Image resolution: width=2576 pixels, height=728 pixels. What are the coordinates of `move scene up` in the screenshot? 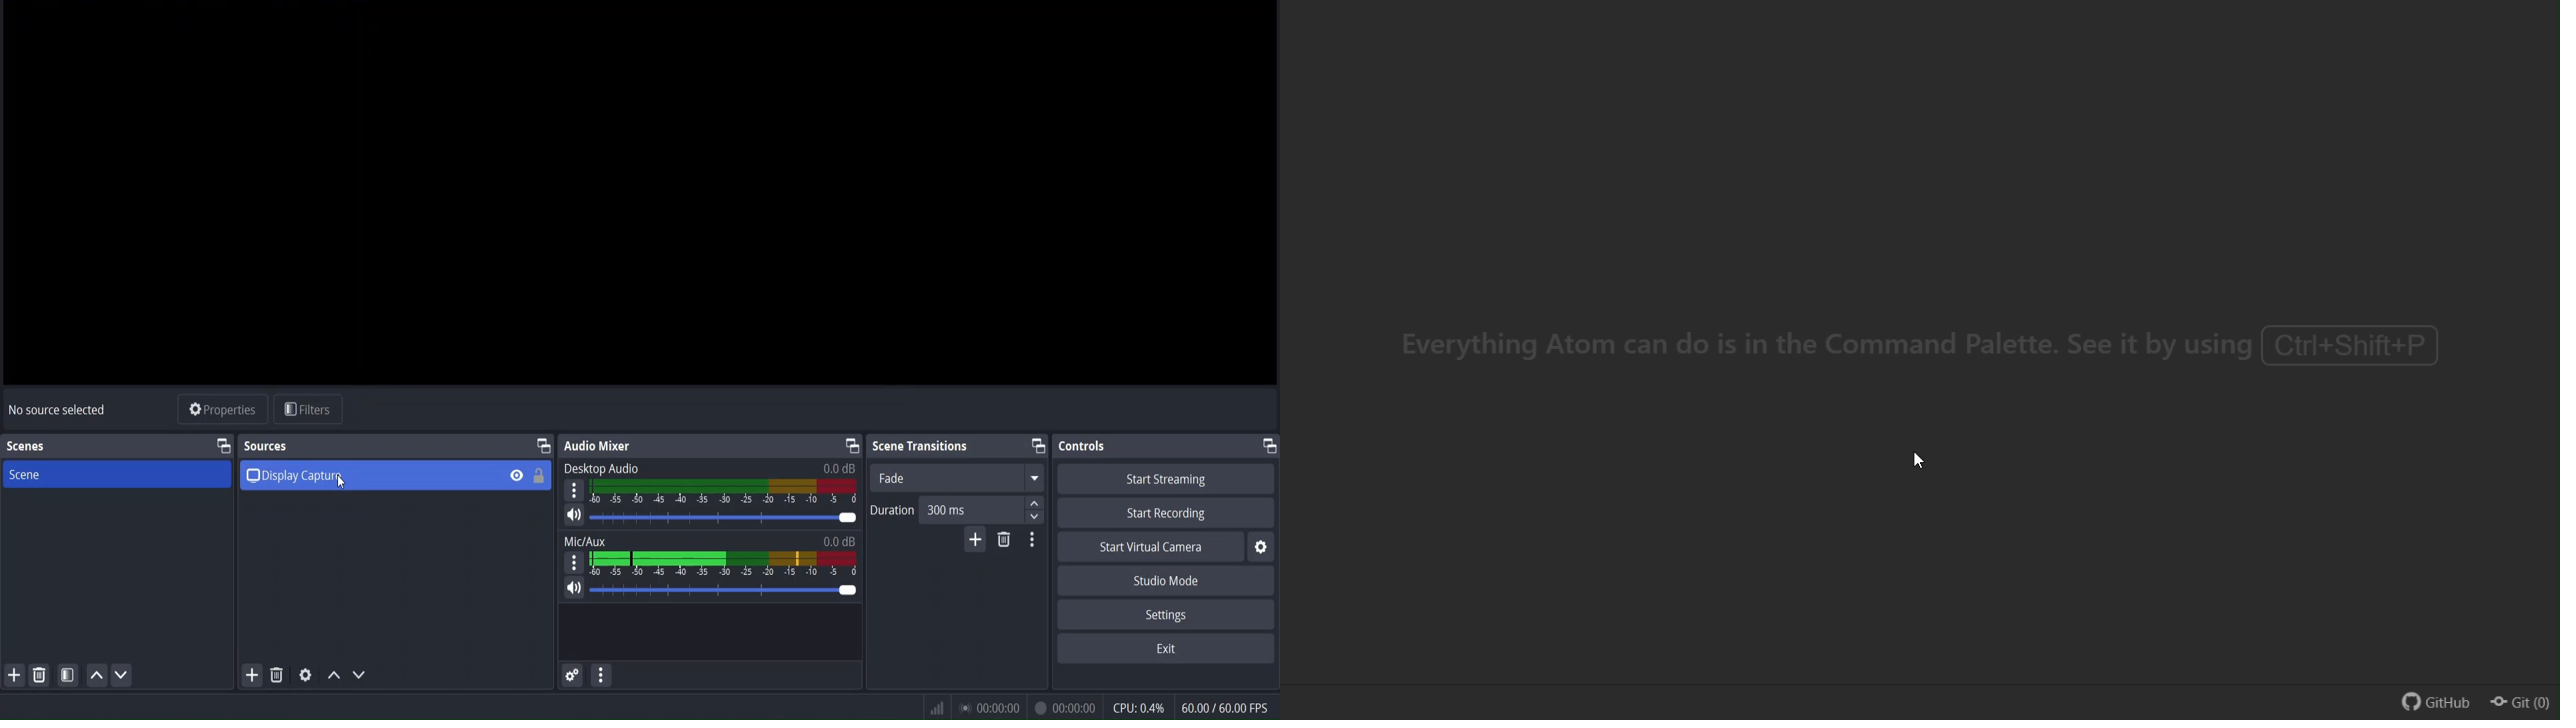 It's located at (95, 679).